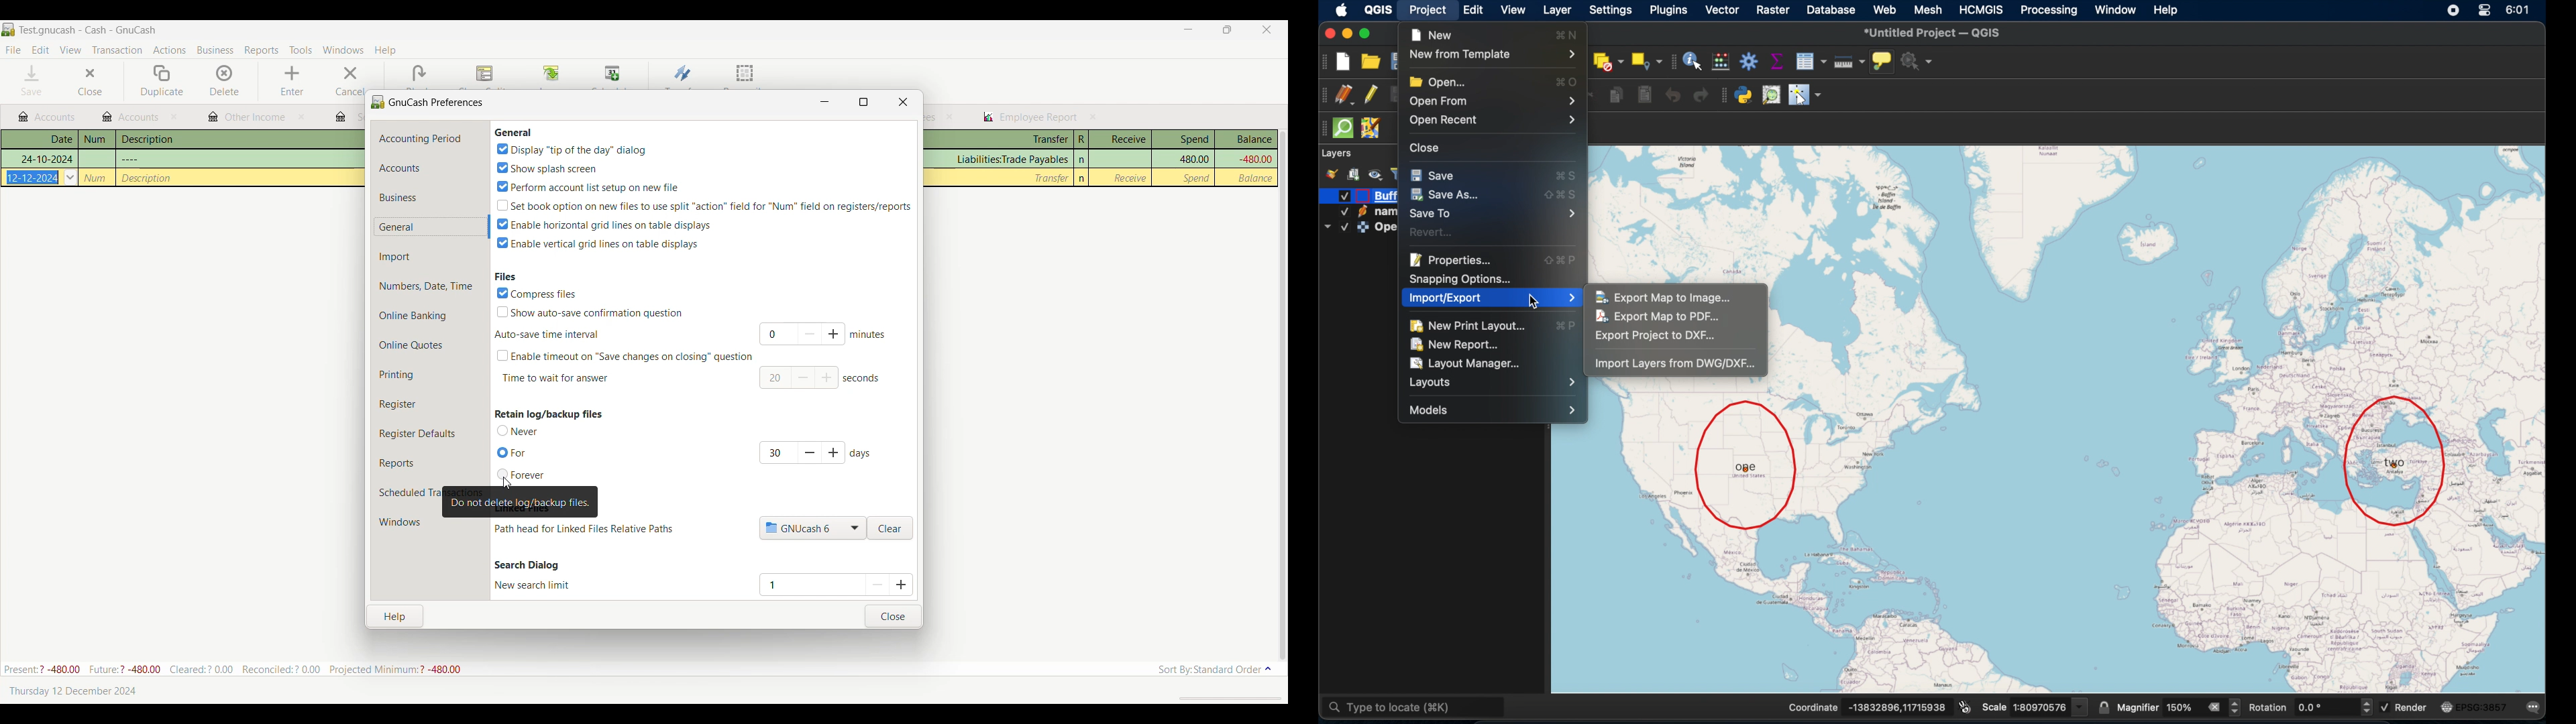 This screenshot has height=728, width=2576. What do you see at coordinates (538, 293) in the screenshot?
I see `compress` at bounding box center [538, 293].